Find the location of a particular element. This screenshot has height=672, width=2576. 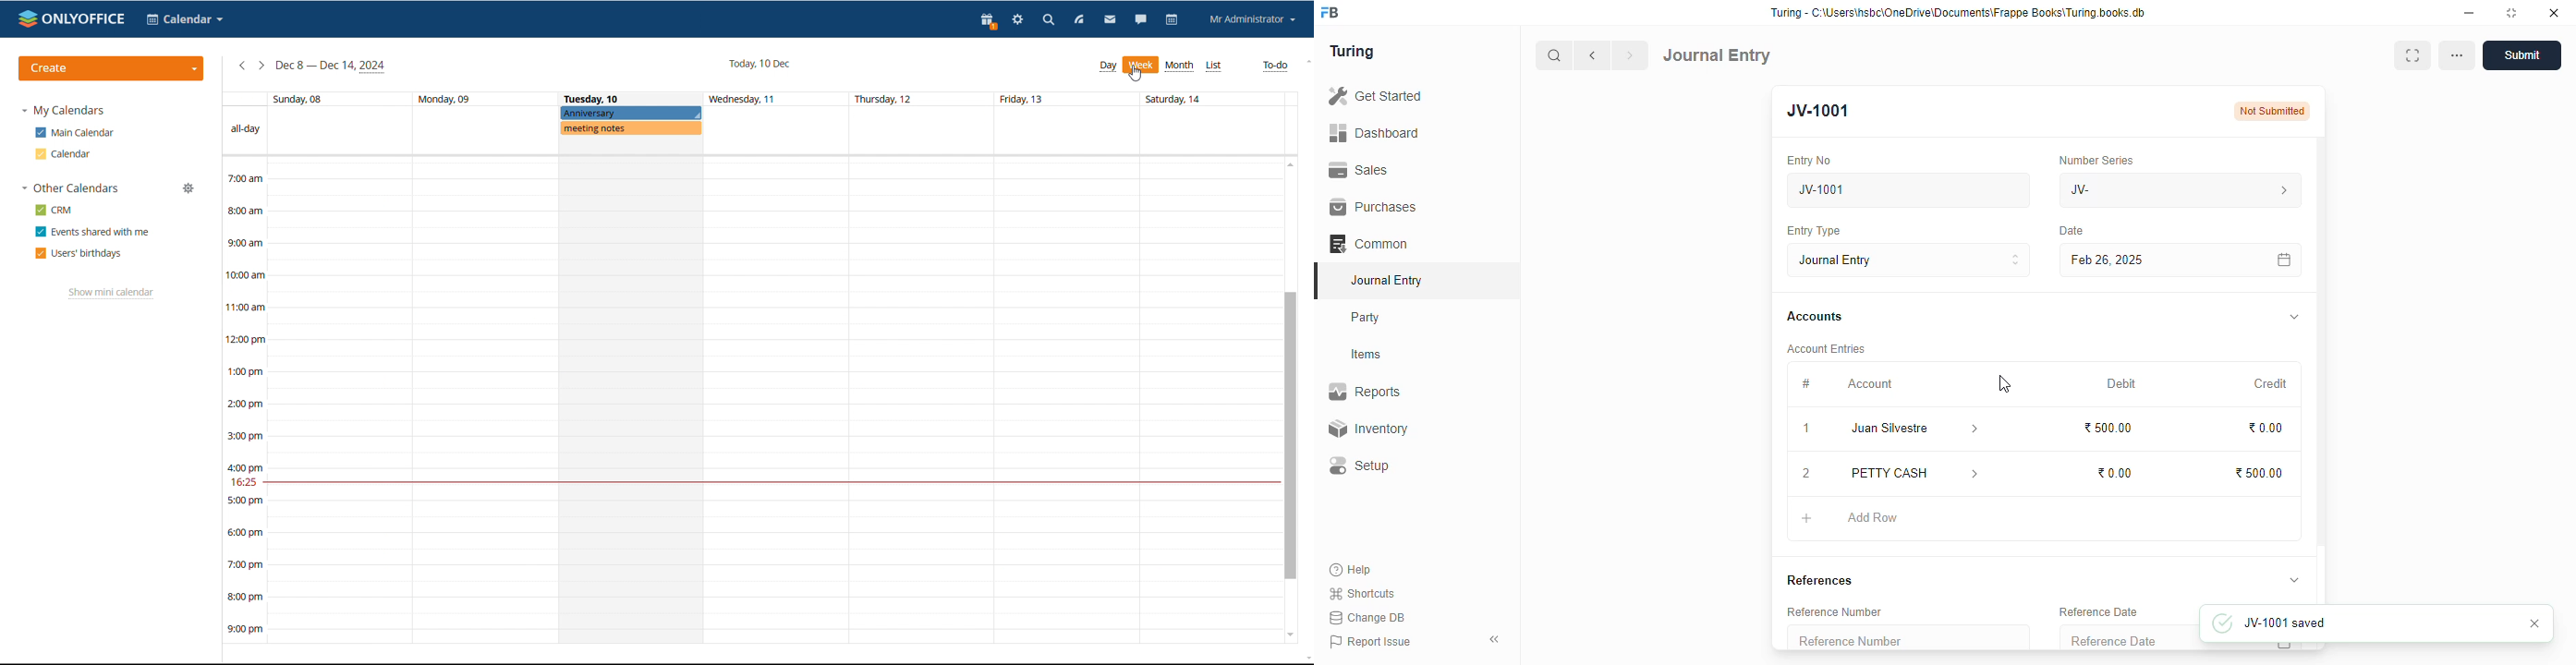

minimize is located at coordinates (2470, 13).